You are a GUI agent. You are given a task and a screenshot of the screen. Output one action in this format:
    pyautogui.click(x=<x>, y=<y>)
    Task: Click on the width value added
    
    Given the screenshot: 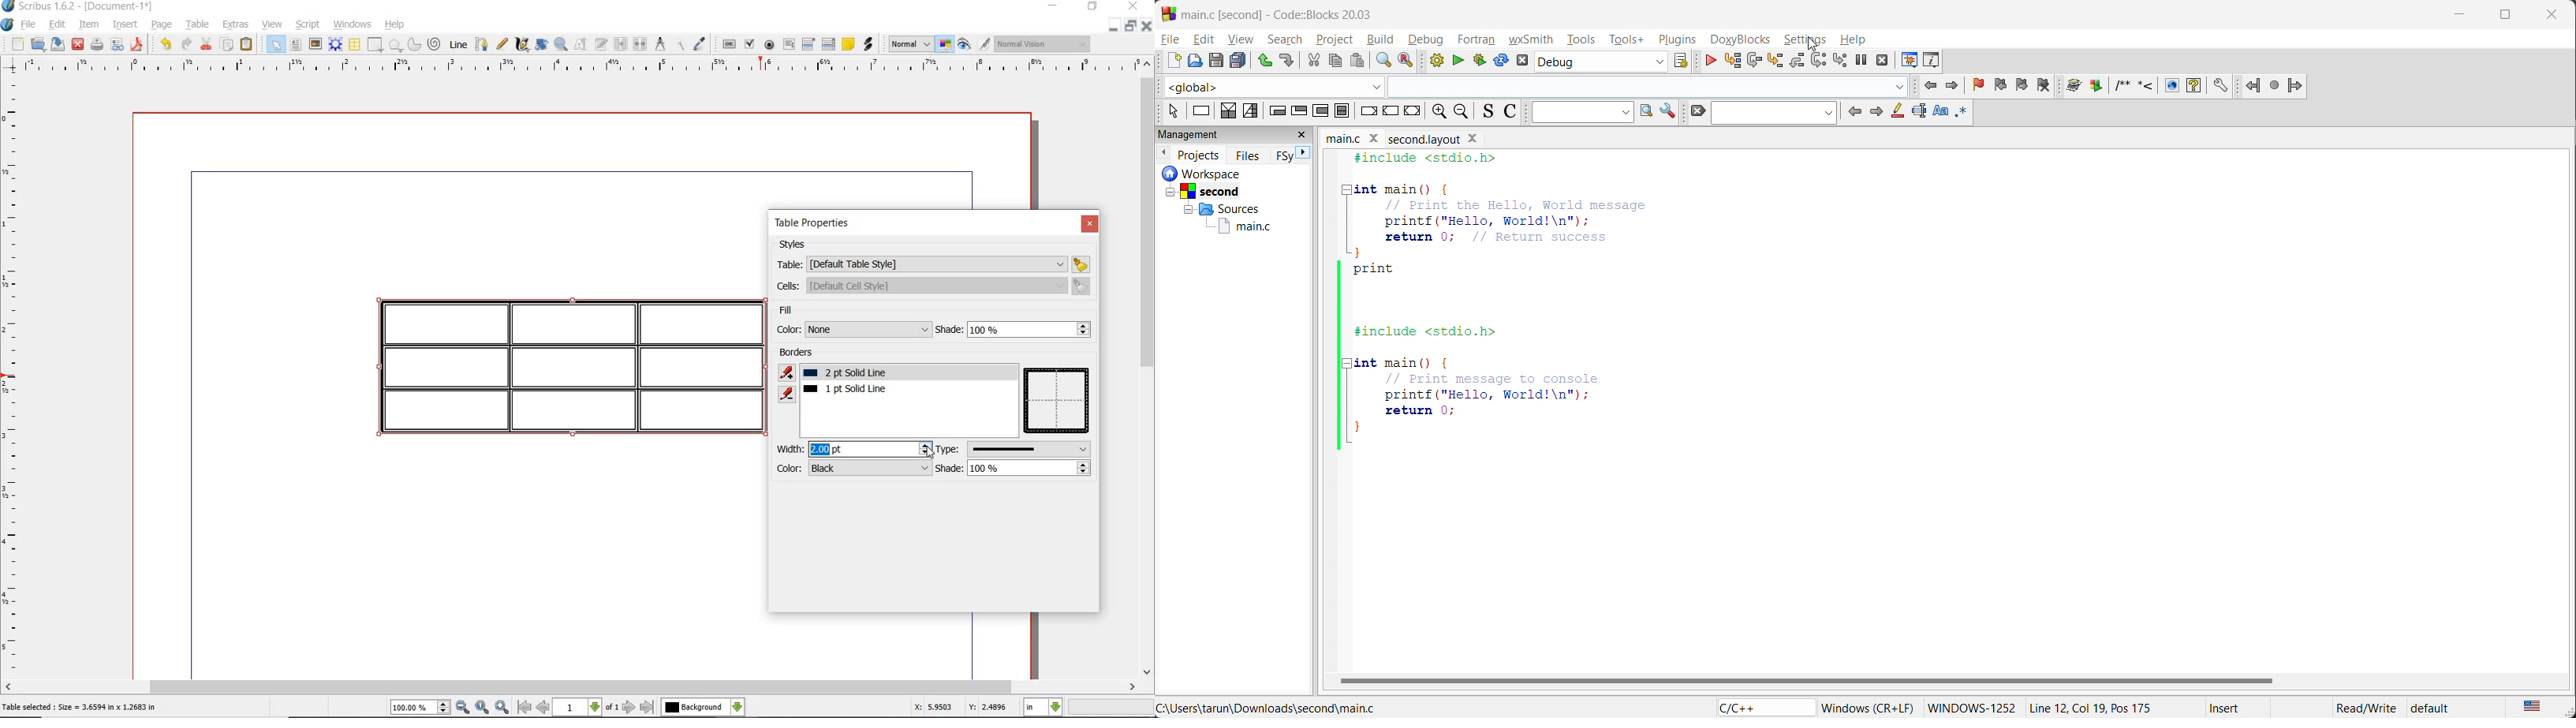 What is the action you would take?
    pyautogui.click(x=826, y=447)
    